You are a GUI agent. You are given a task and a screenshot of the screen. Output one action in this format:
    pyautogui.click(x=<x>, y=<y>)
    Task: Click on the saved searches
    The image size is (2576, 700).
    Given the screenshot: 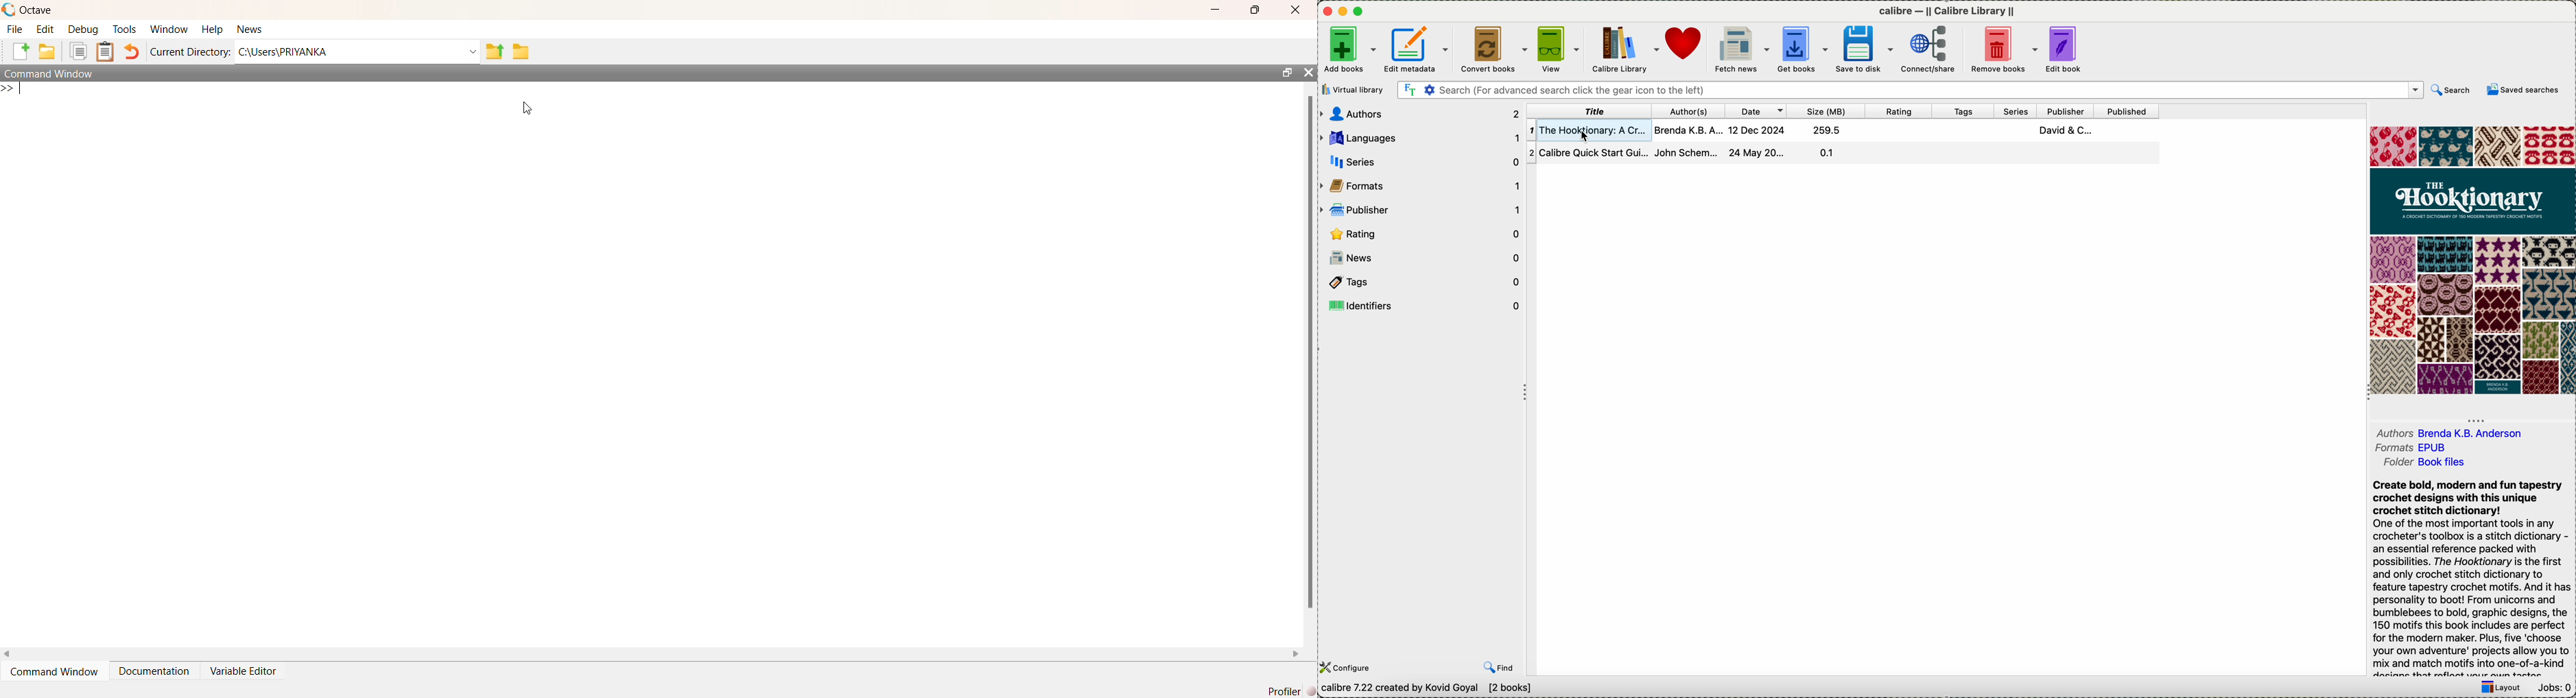 What is the action you would take?
    pyautogui.click(x=2522, y=89)
    